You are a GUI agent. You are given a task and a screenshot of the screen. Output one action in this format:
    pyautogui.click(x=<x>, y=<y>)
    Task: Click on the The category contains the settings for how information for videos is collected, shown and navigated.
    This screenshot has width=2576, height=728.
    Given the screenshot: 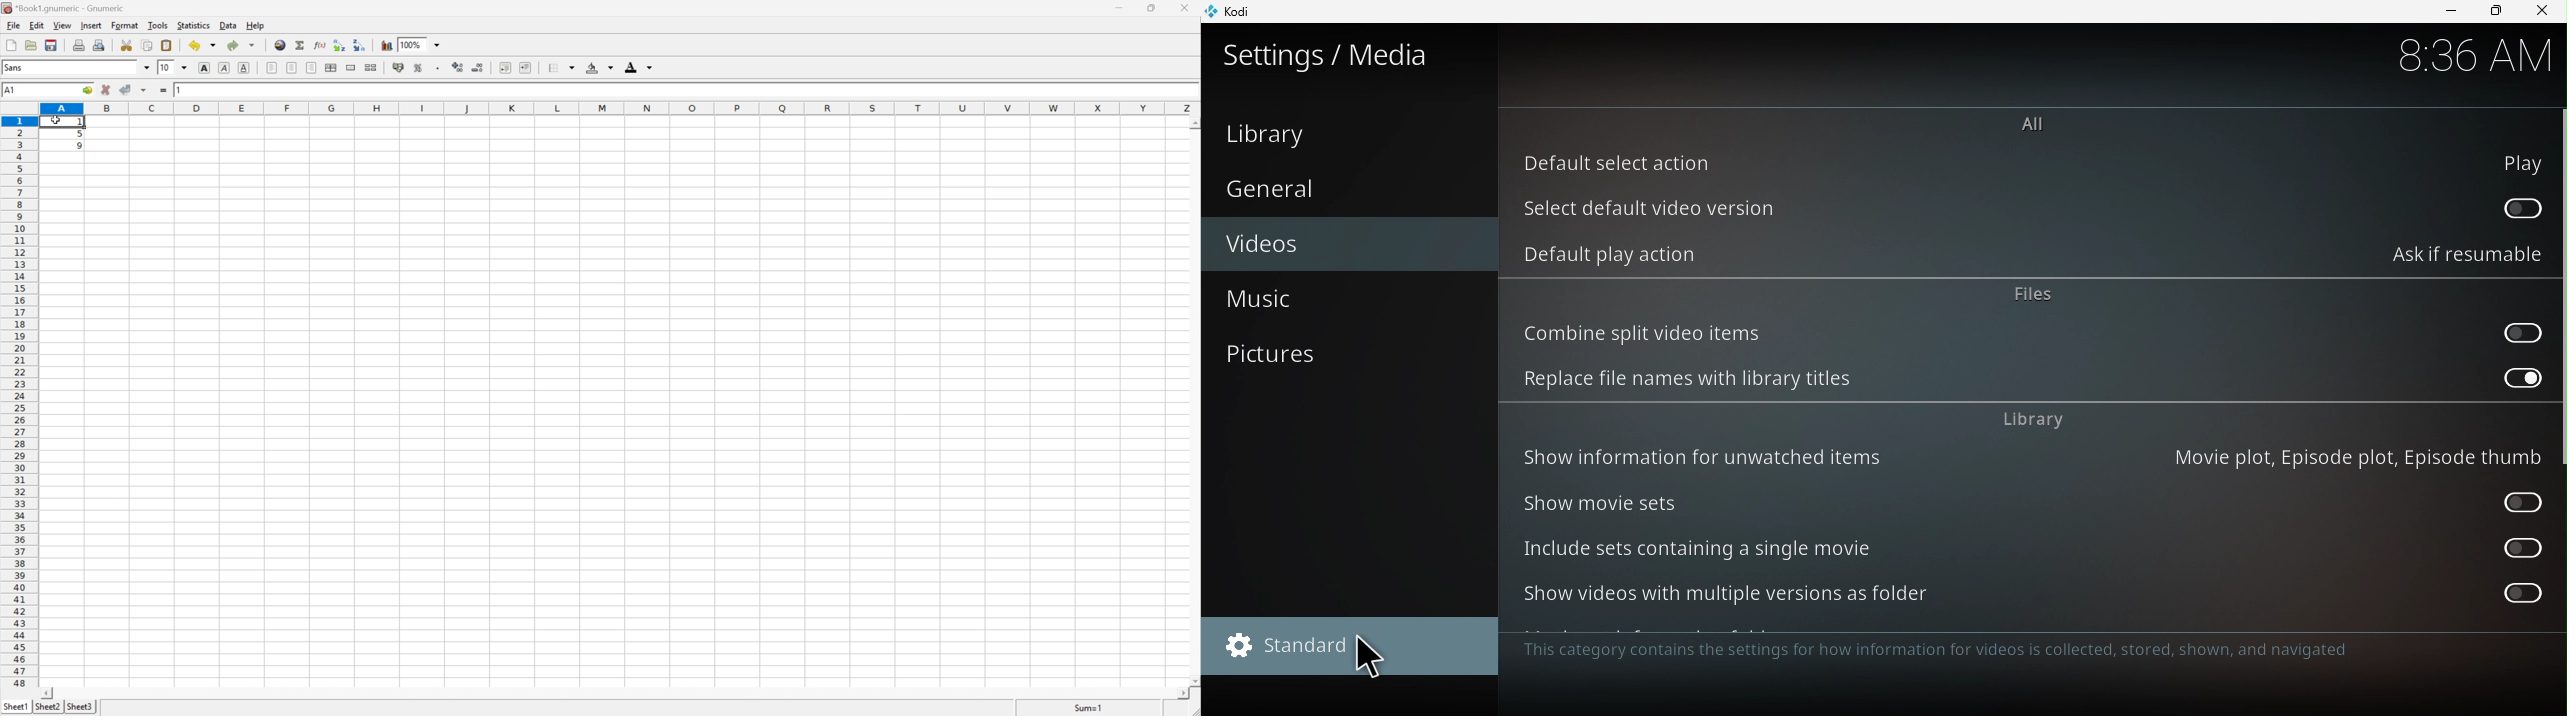 What is the action you would take?
    pyautogui.click(x=1947, y=655)
    